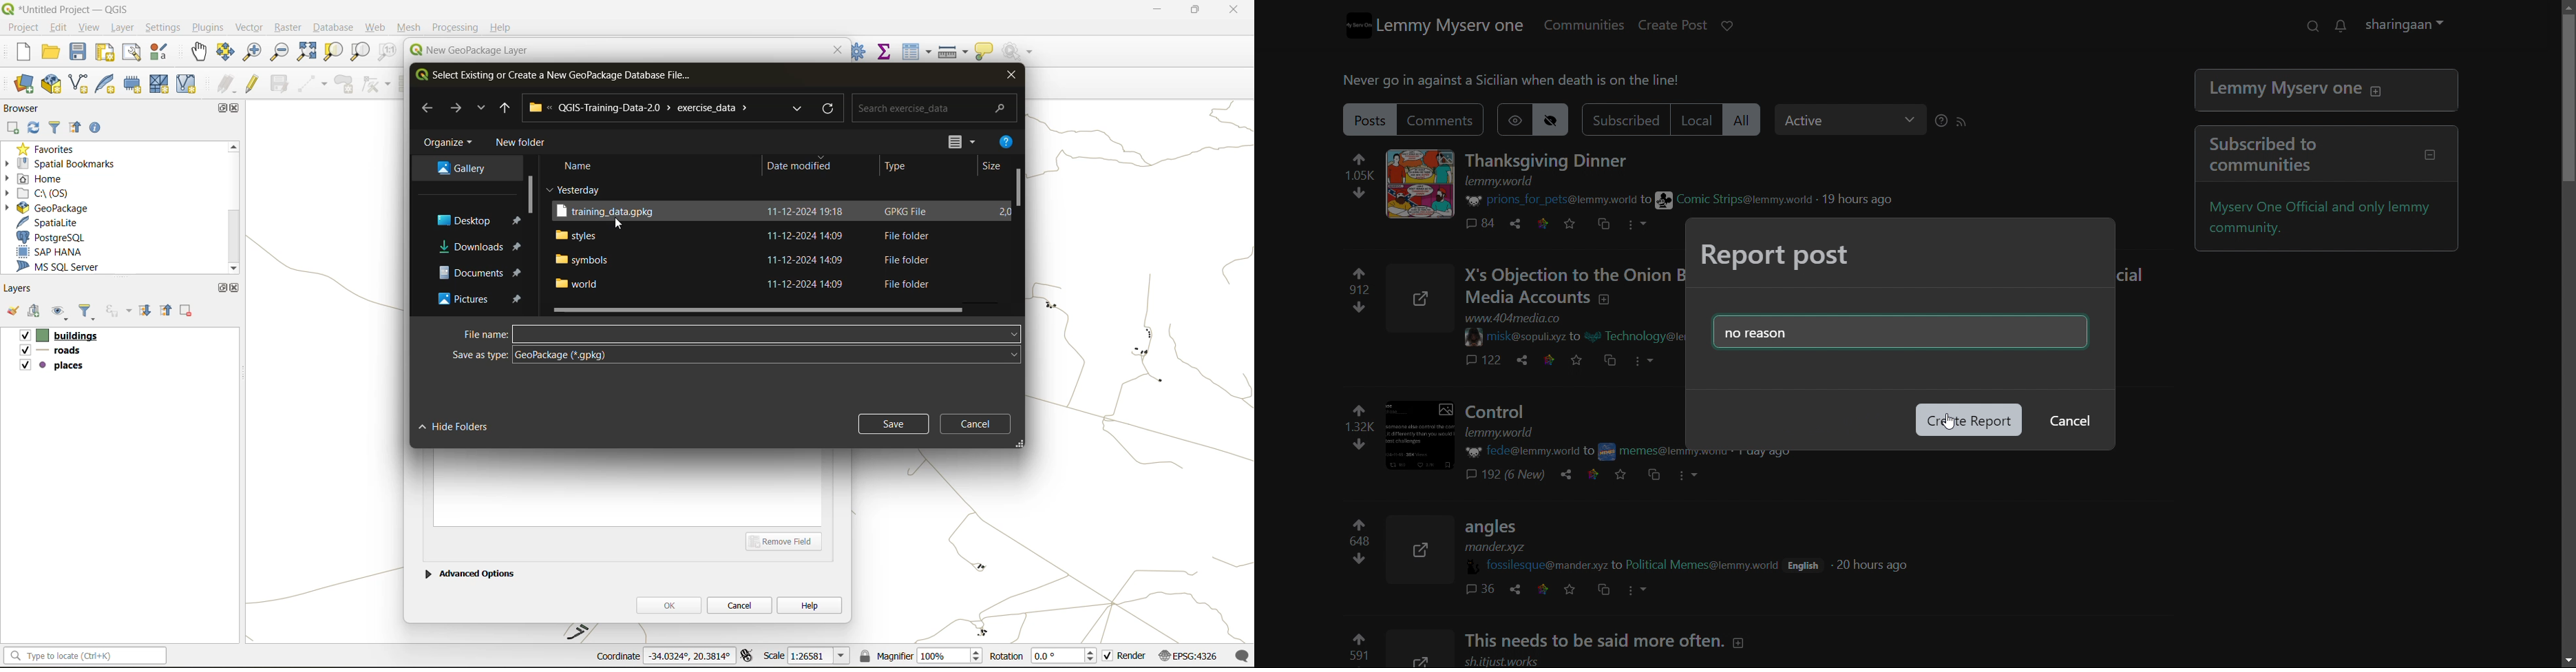 This screenshot has width=2576, height=672. What do you see at coordinates (623, 227) in the screenshot?
I see `Pointer` at bounding box center [623, 227].